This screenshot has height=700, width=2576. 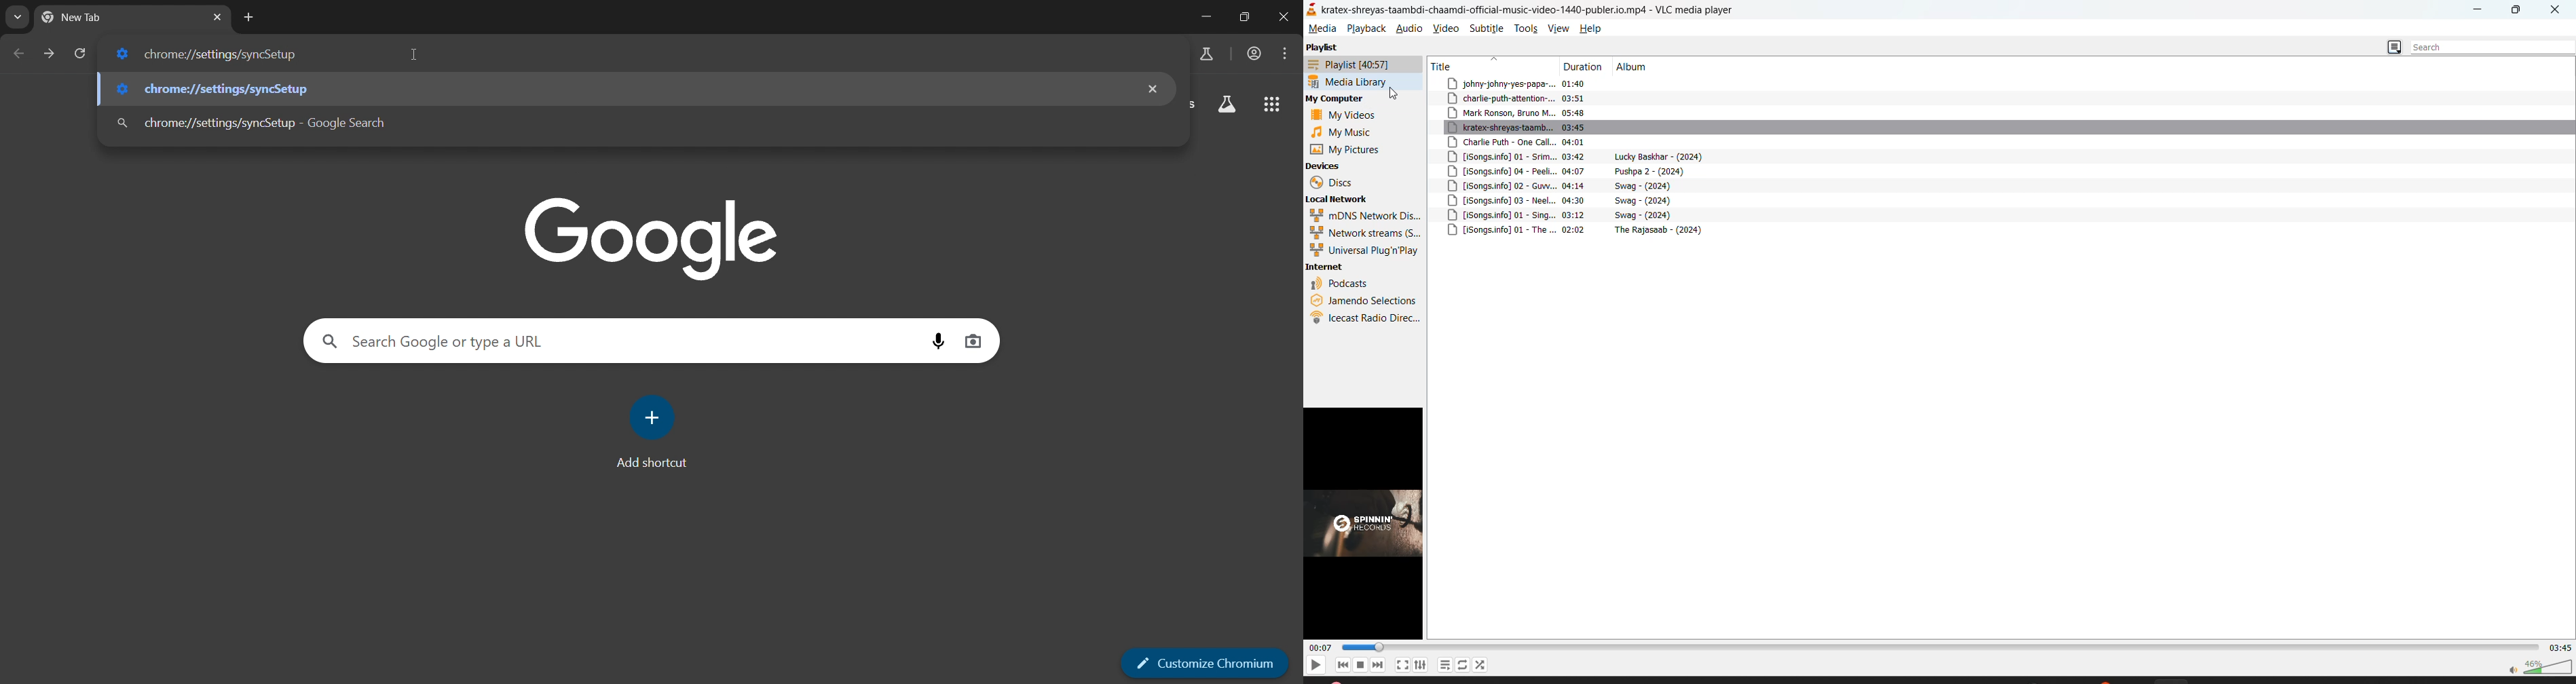 I want to click on search, so click(x=2485, y=44).